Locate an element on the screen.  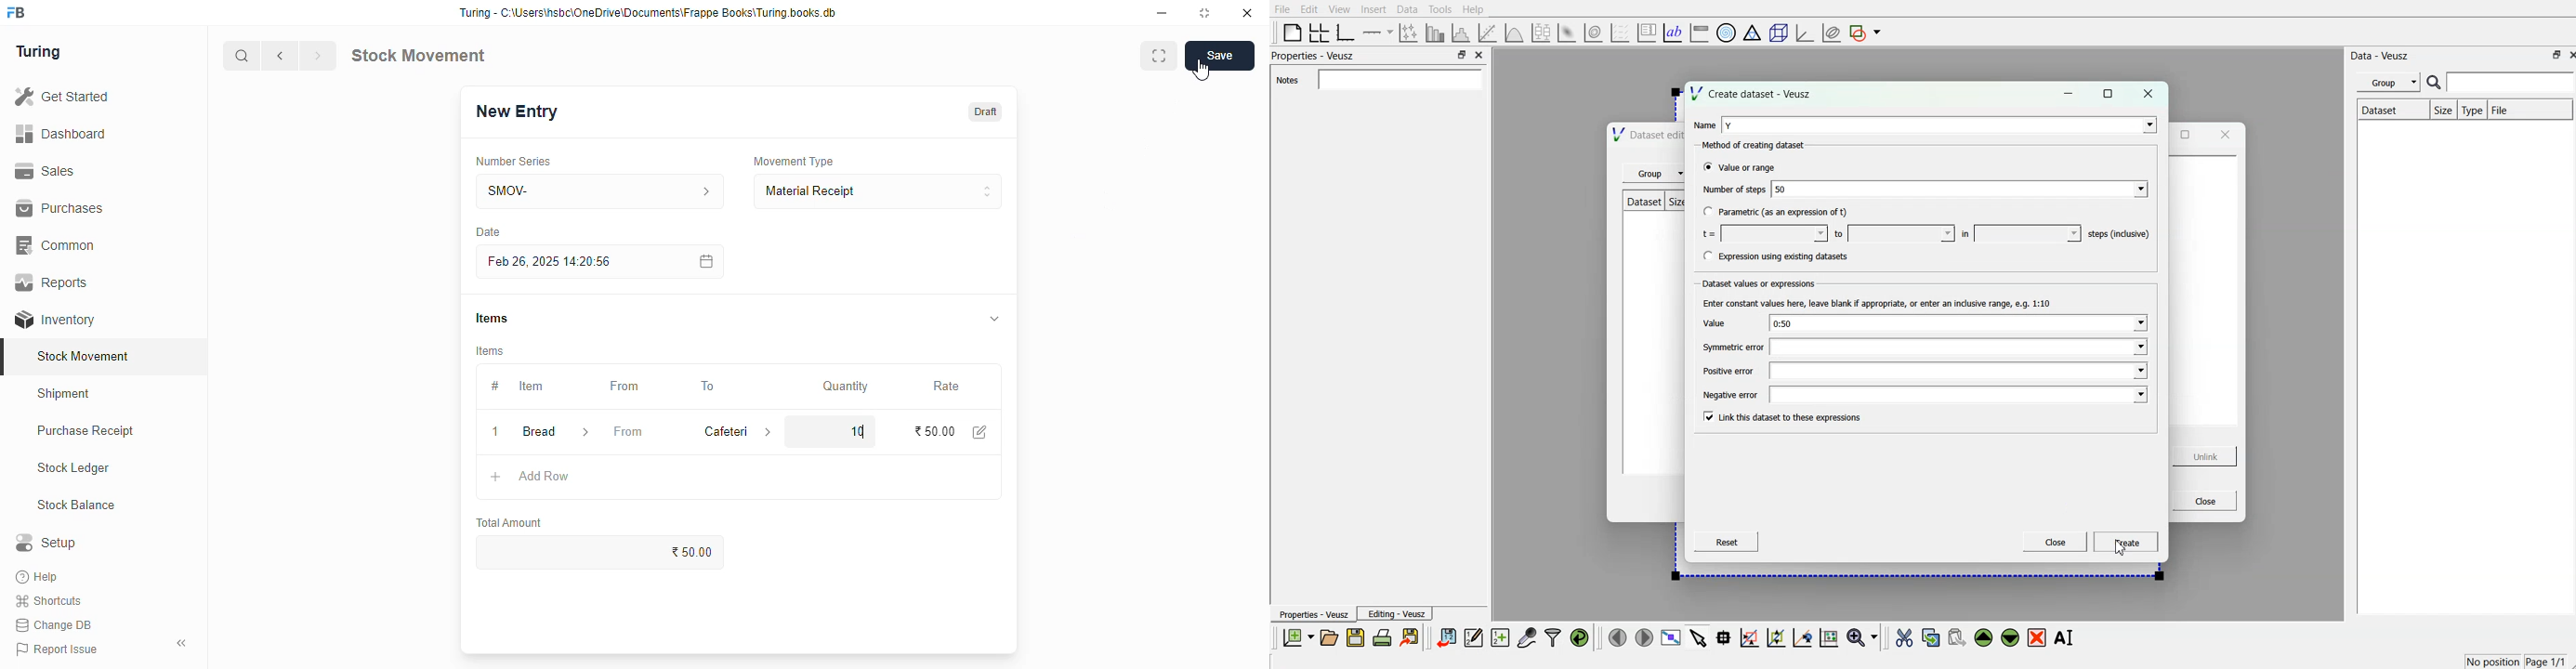
next is located at coordinates (318, 56).